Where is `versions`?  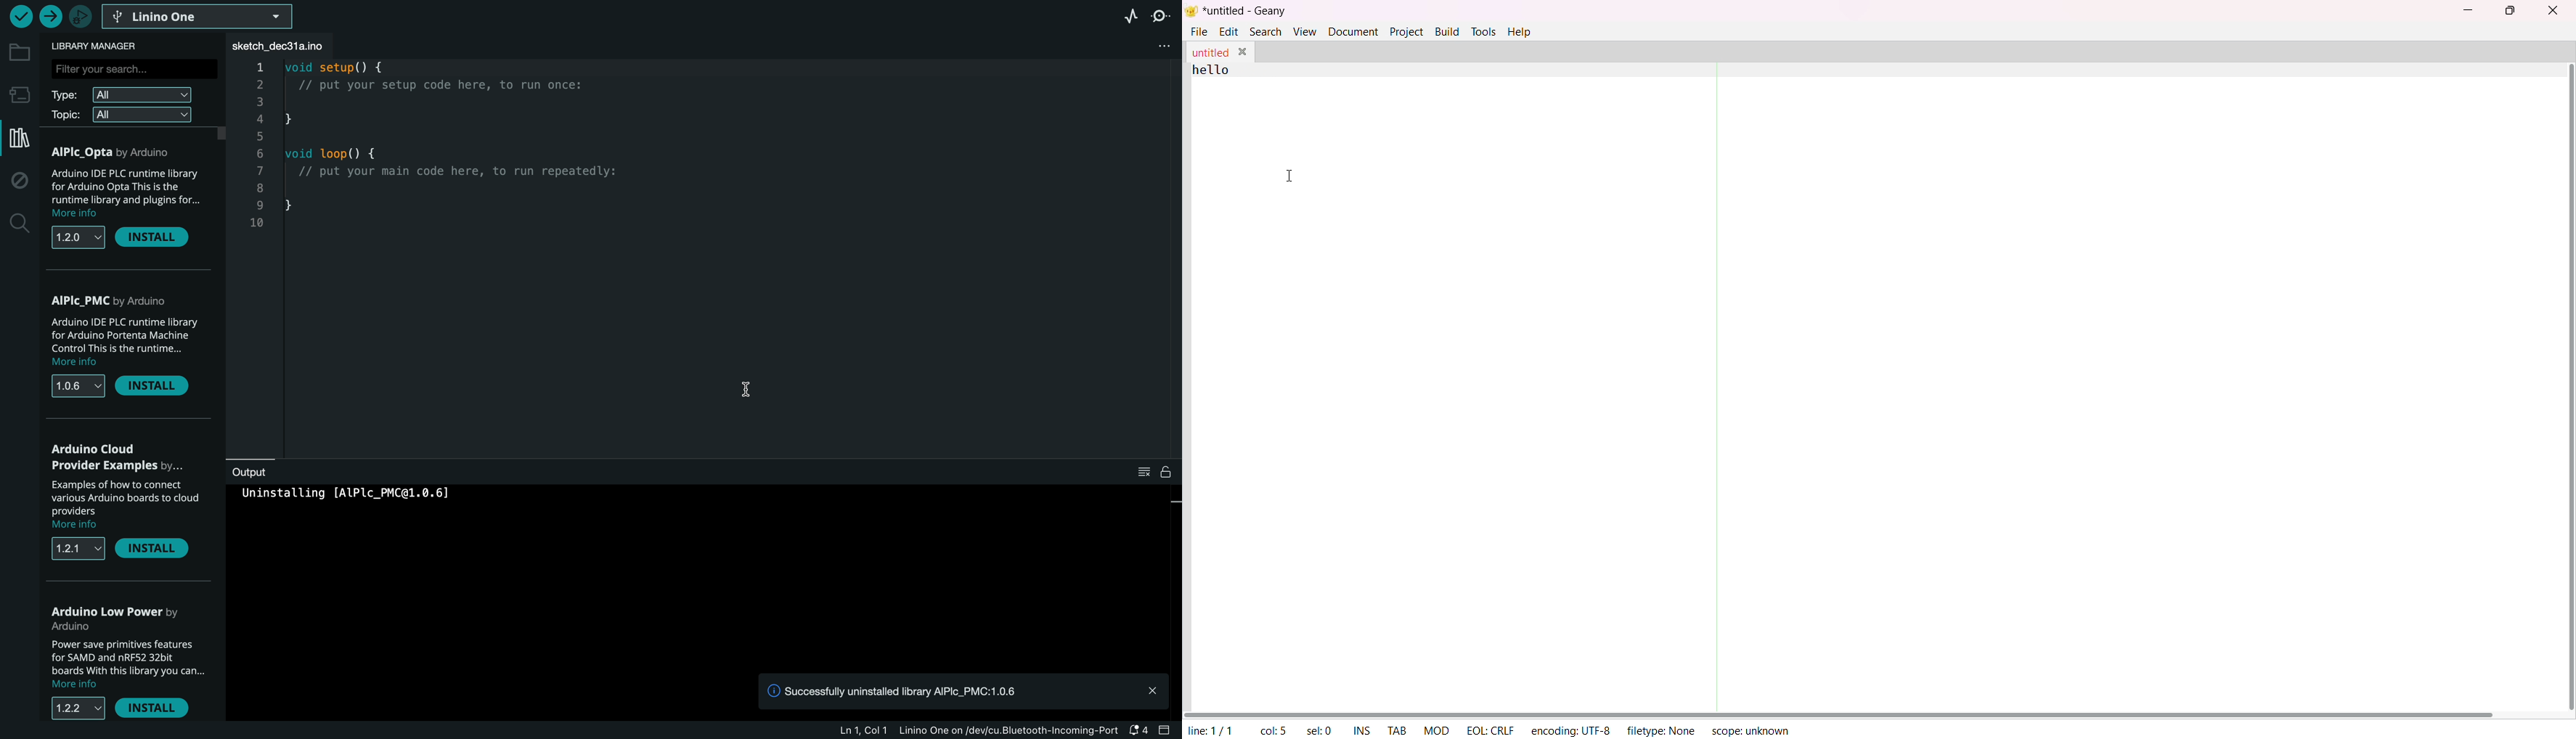 versions is located at coordinates (77, 237).